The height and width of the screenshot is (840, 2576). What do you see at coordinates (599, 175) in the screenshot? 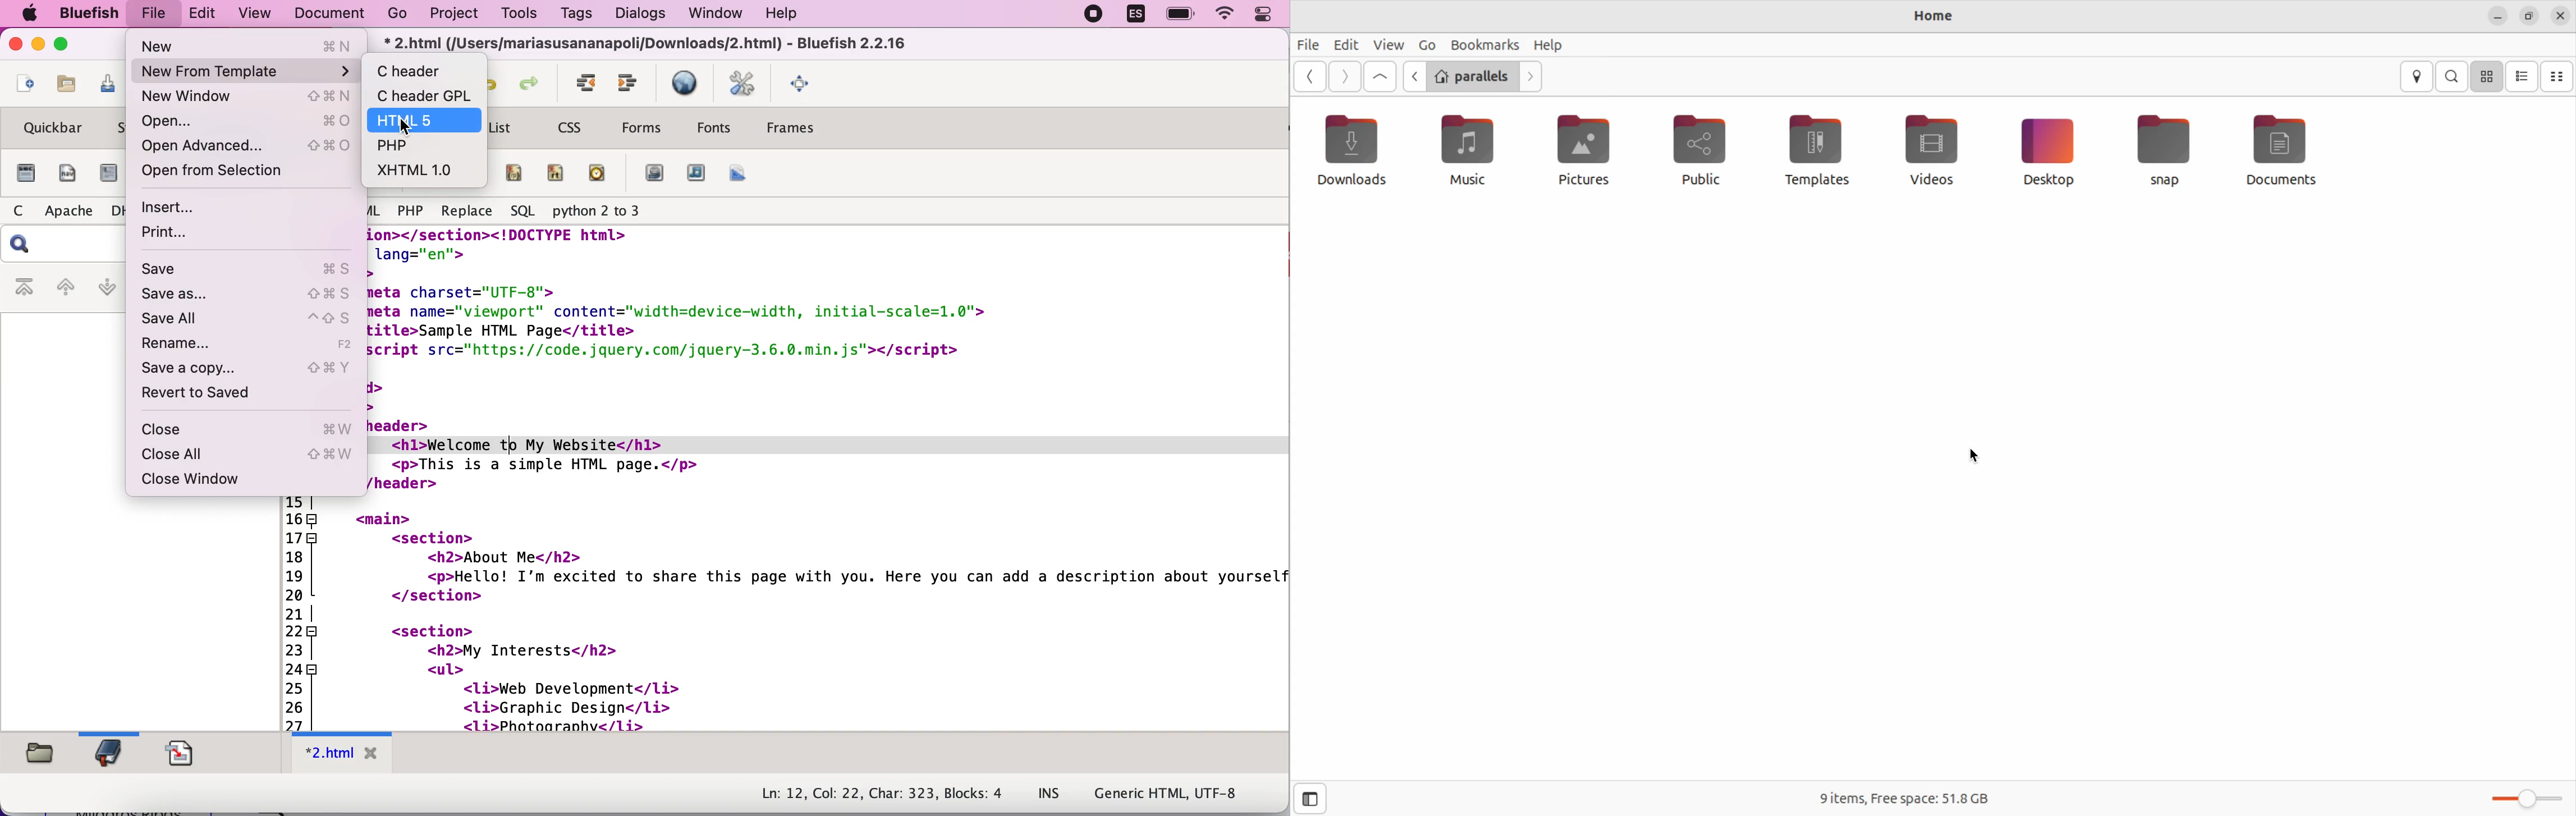
I see `time` at bounding box center [599, 175].